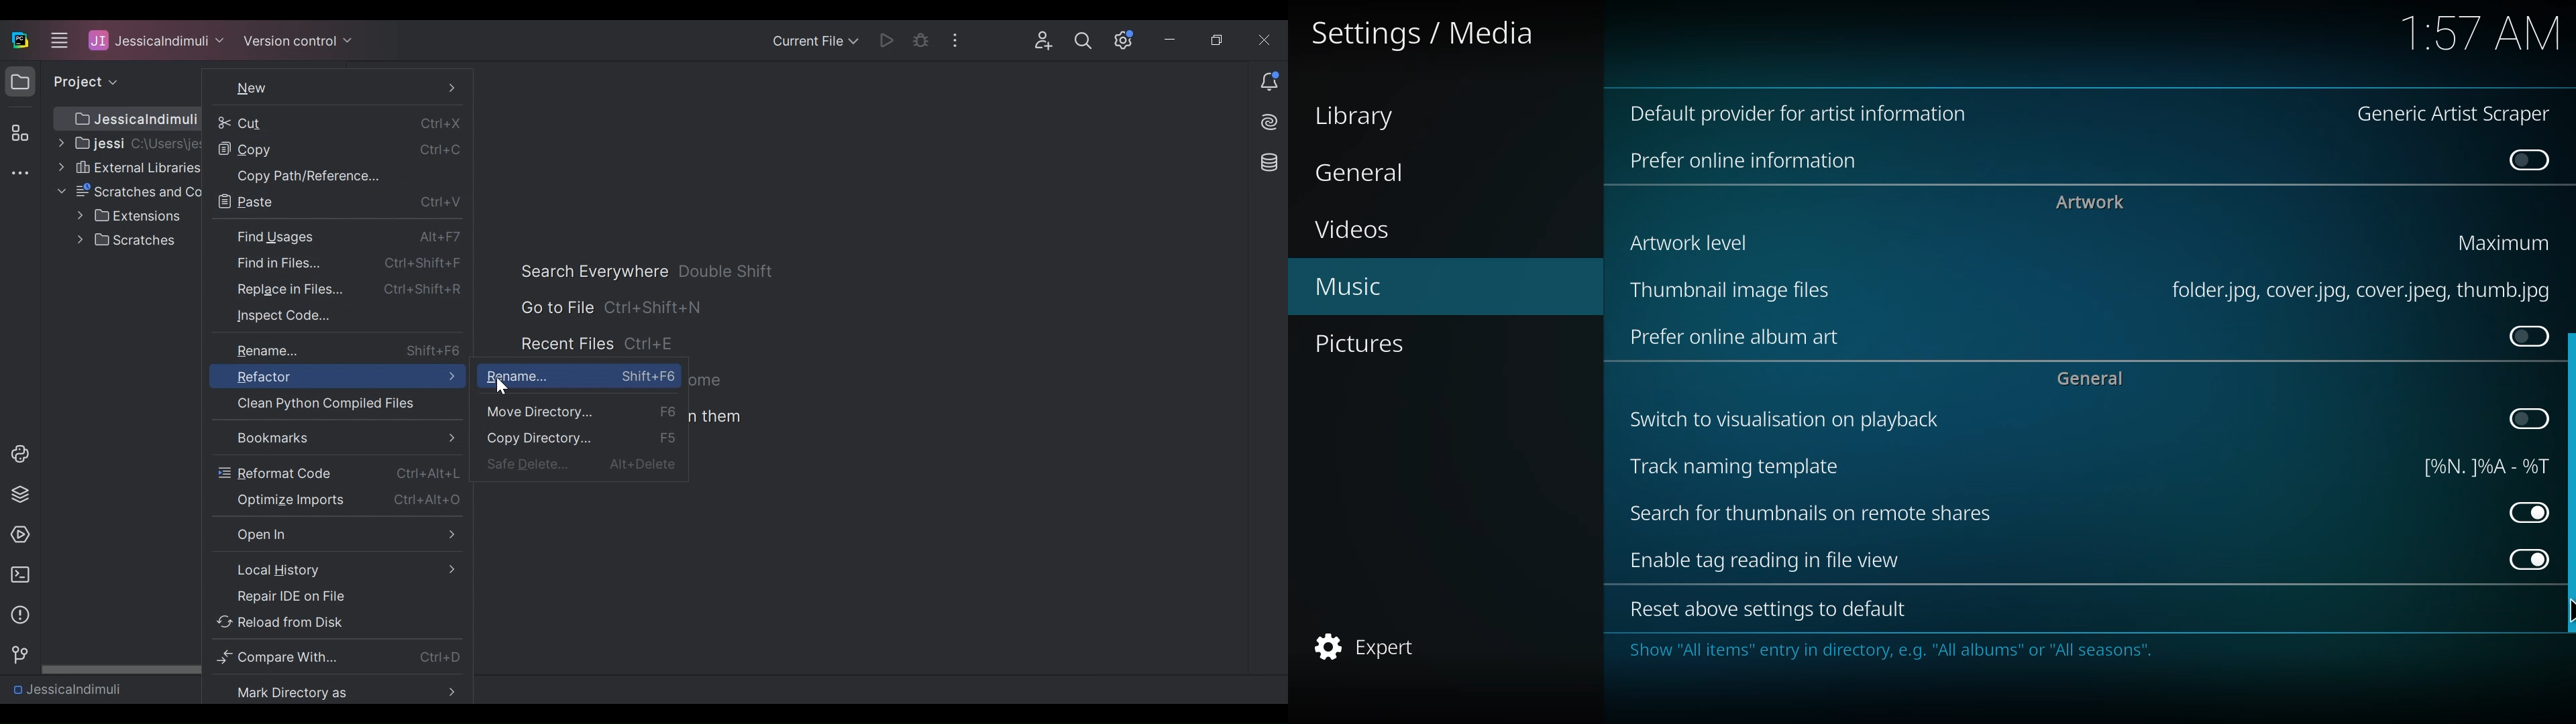 The height and width of the screenshot is (728, 2576). I want to click on layers, so click(19, 493).